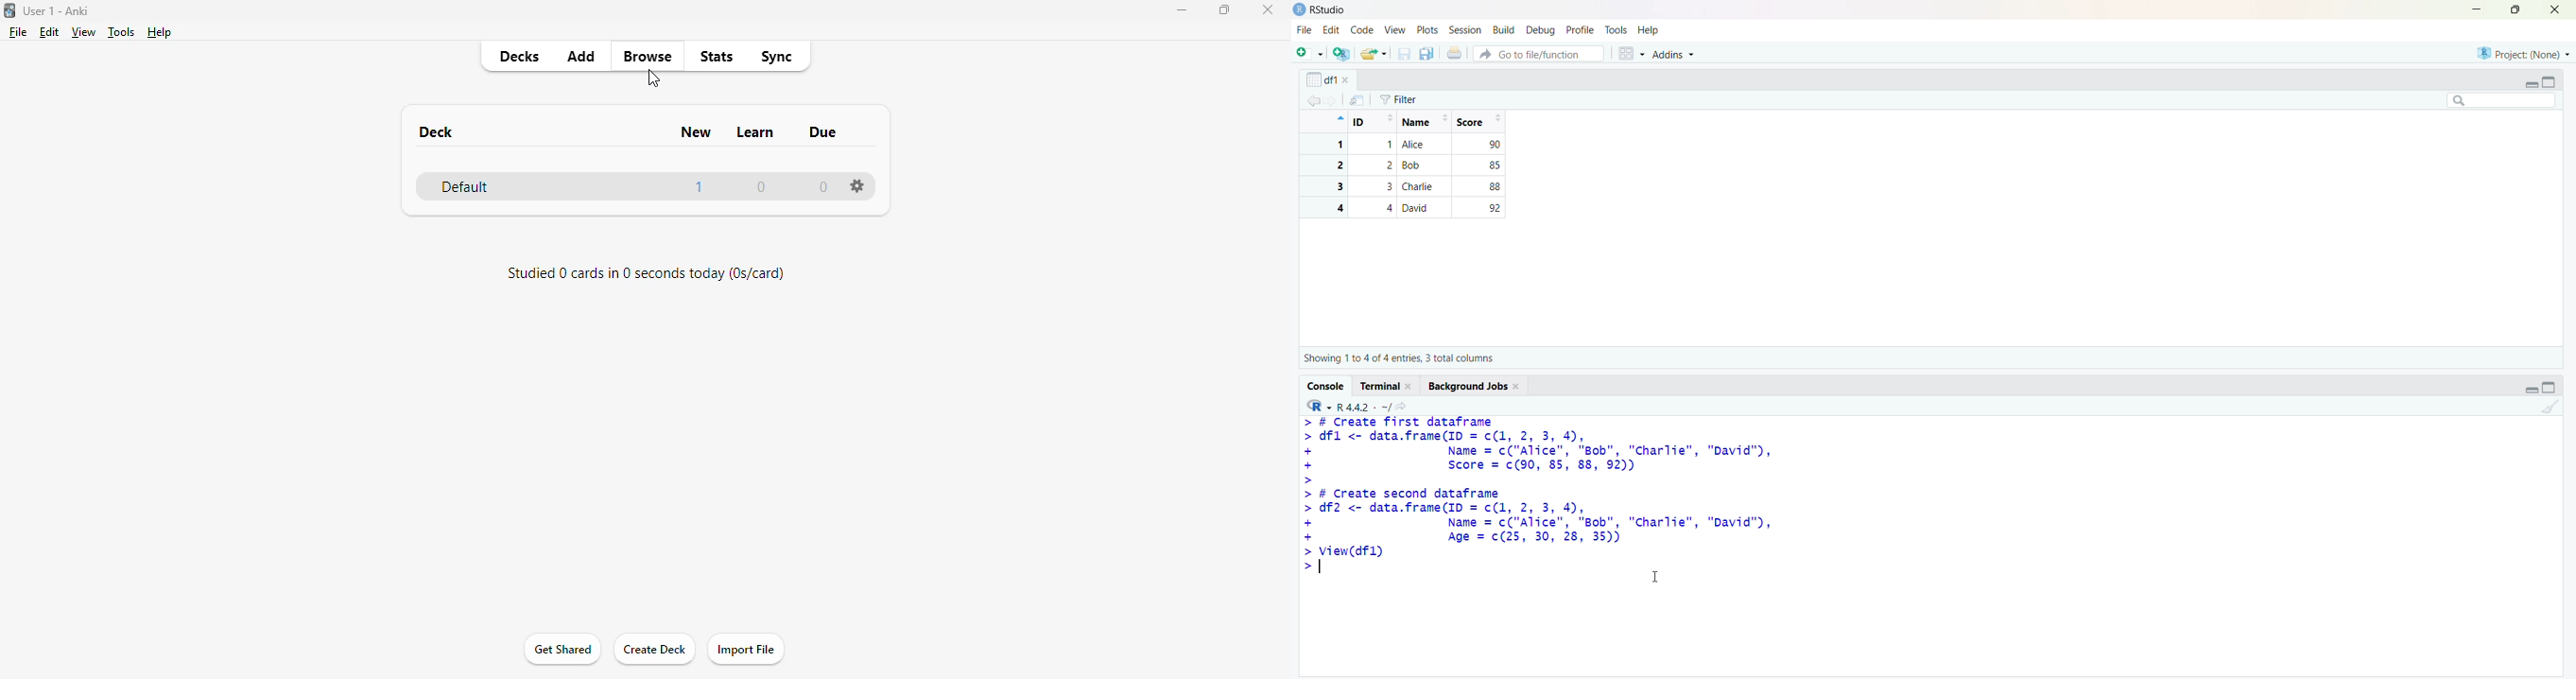 The image size is (2576, 700). What do you see at coordinates (1347, 80) in the screenshot?
I see `close` at bounding box center [1347, 80].